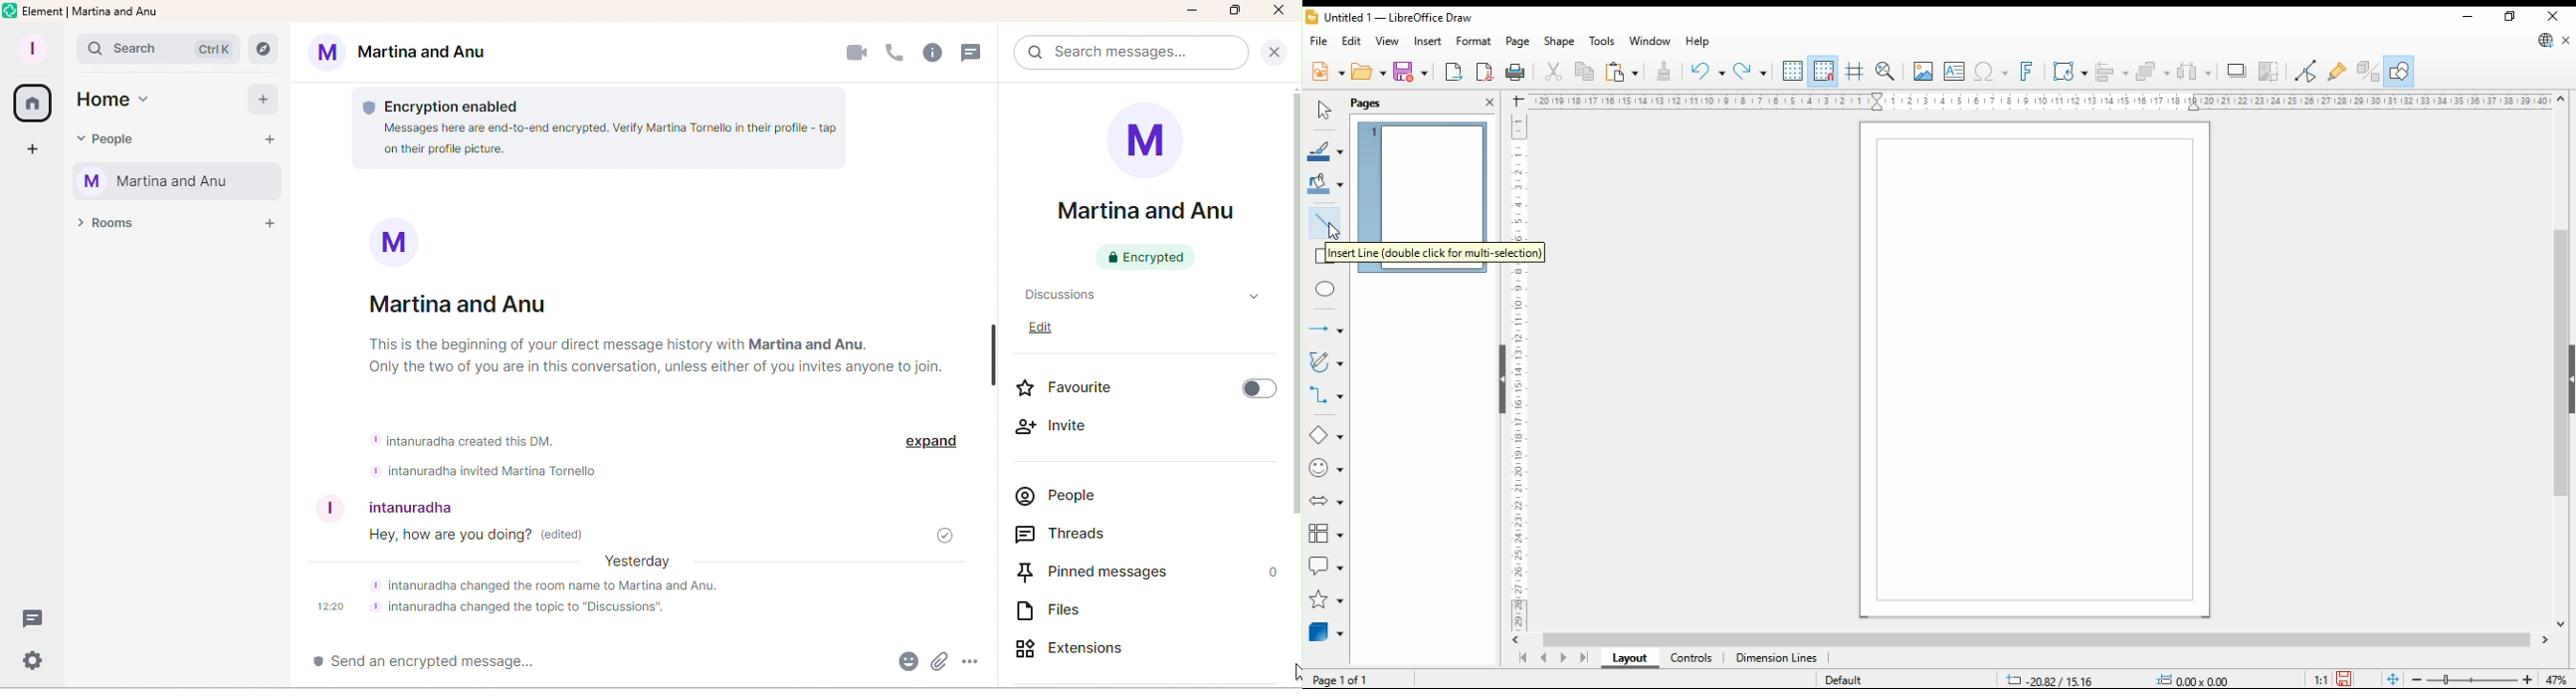 Image resolution: width=2576 pixels, height=700 pixels. What do you see at coordinates (1515, 73) in the screenshot?
I see `print` at bounding box center [1515, 73].